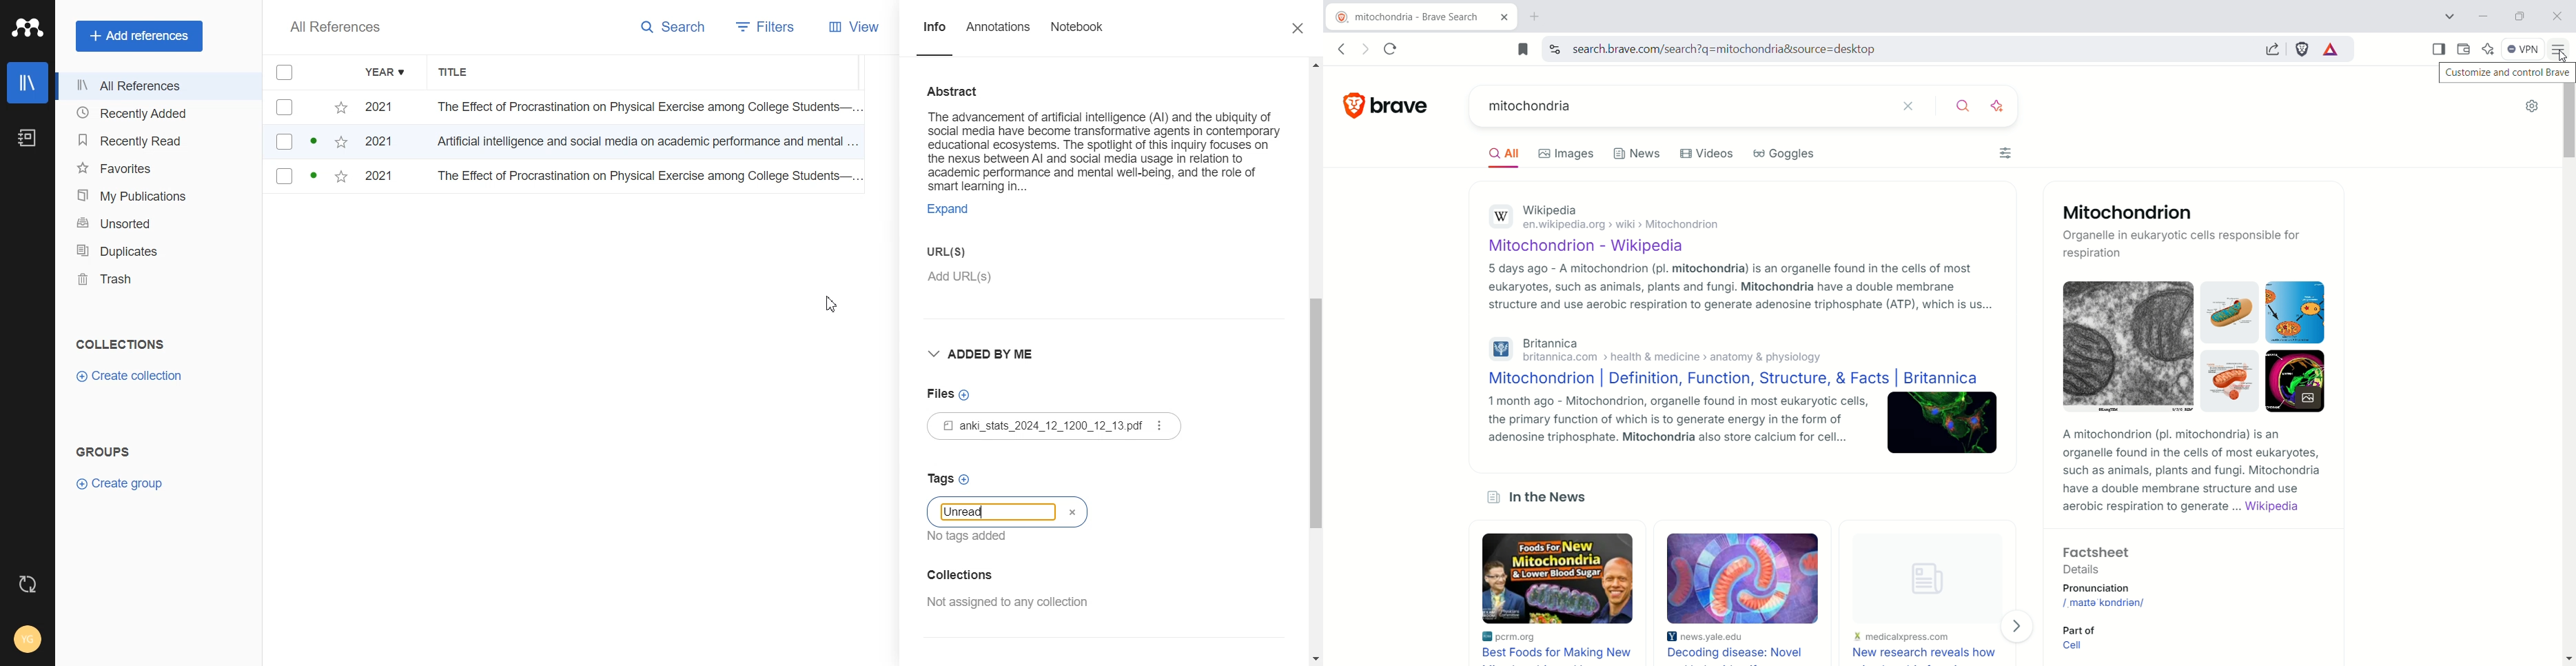 This screenshot has height=672, width=2576. I want to click on Title, so click(461, 73).